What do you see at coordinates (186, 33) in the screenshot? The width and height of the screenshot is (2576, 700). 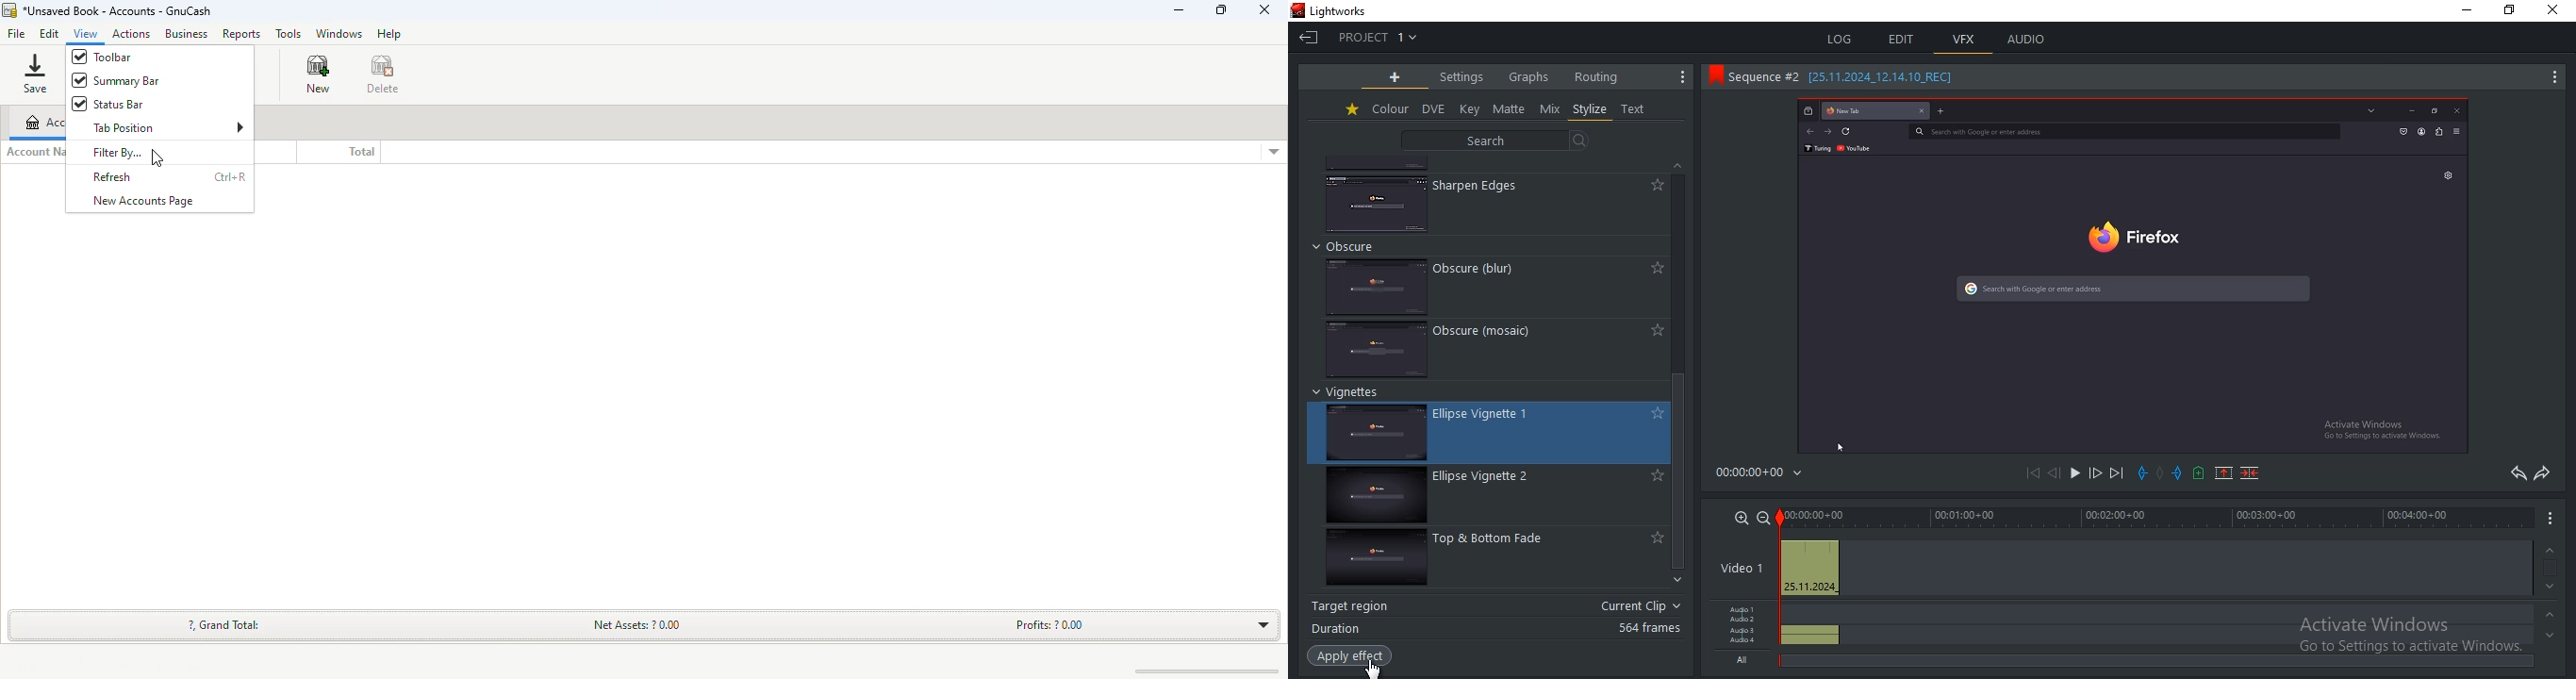 I see `business` at bounding box center [186, 33].